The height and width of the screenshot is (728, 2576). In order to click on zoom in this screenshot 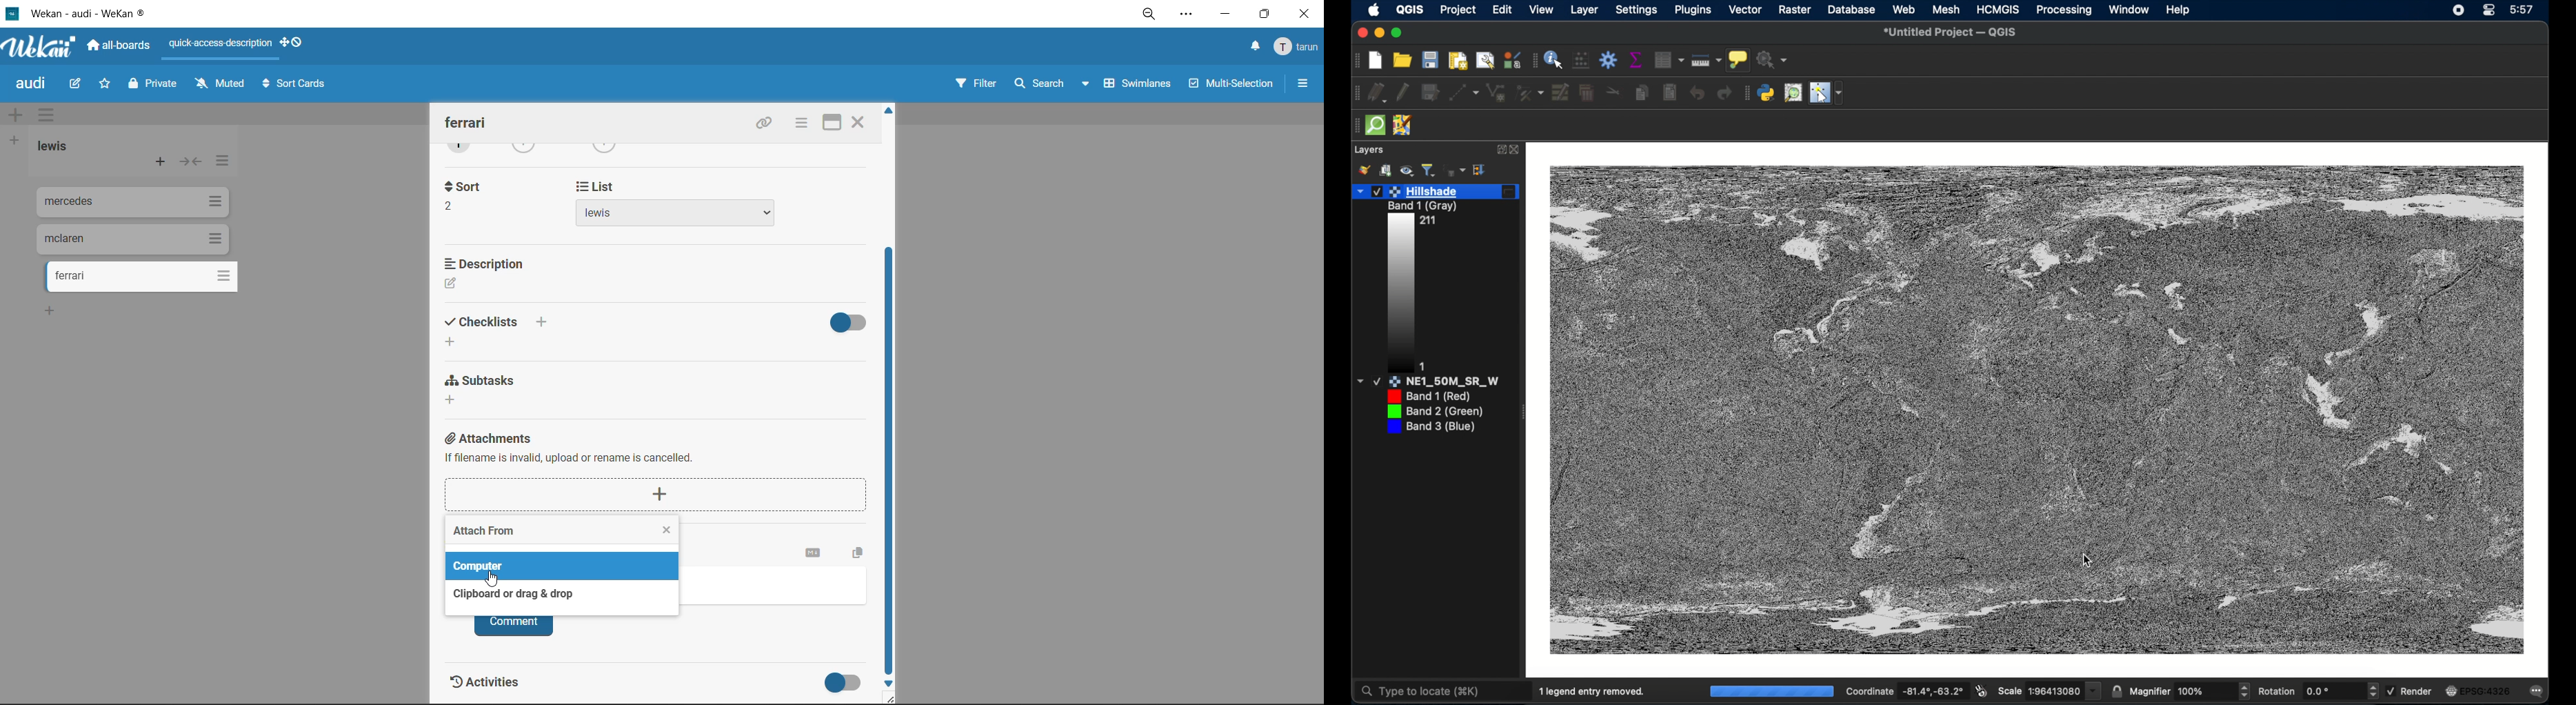, I will do `click(1151, 14)`.